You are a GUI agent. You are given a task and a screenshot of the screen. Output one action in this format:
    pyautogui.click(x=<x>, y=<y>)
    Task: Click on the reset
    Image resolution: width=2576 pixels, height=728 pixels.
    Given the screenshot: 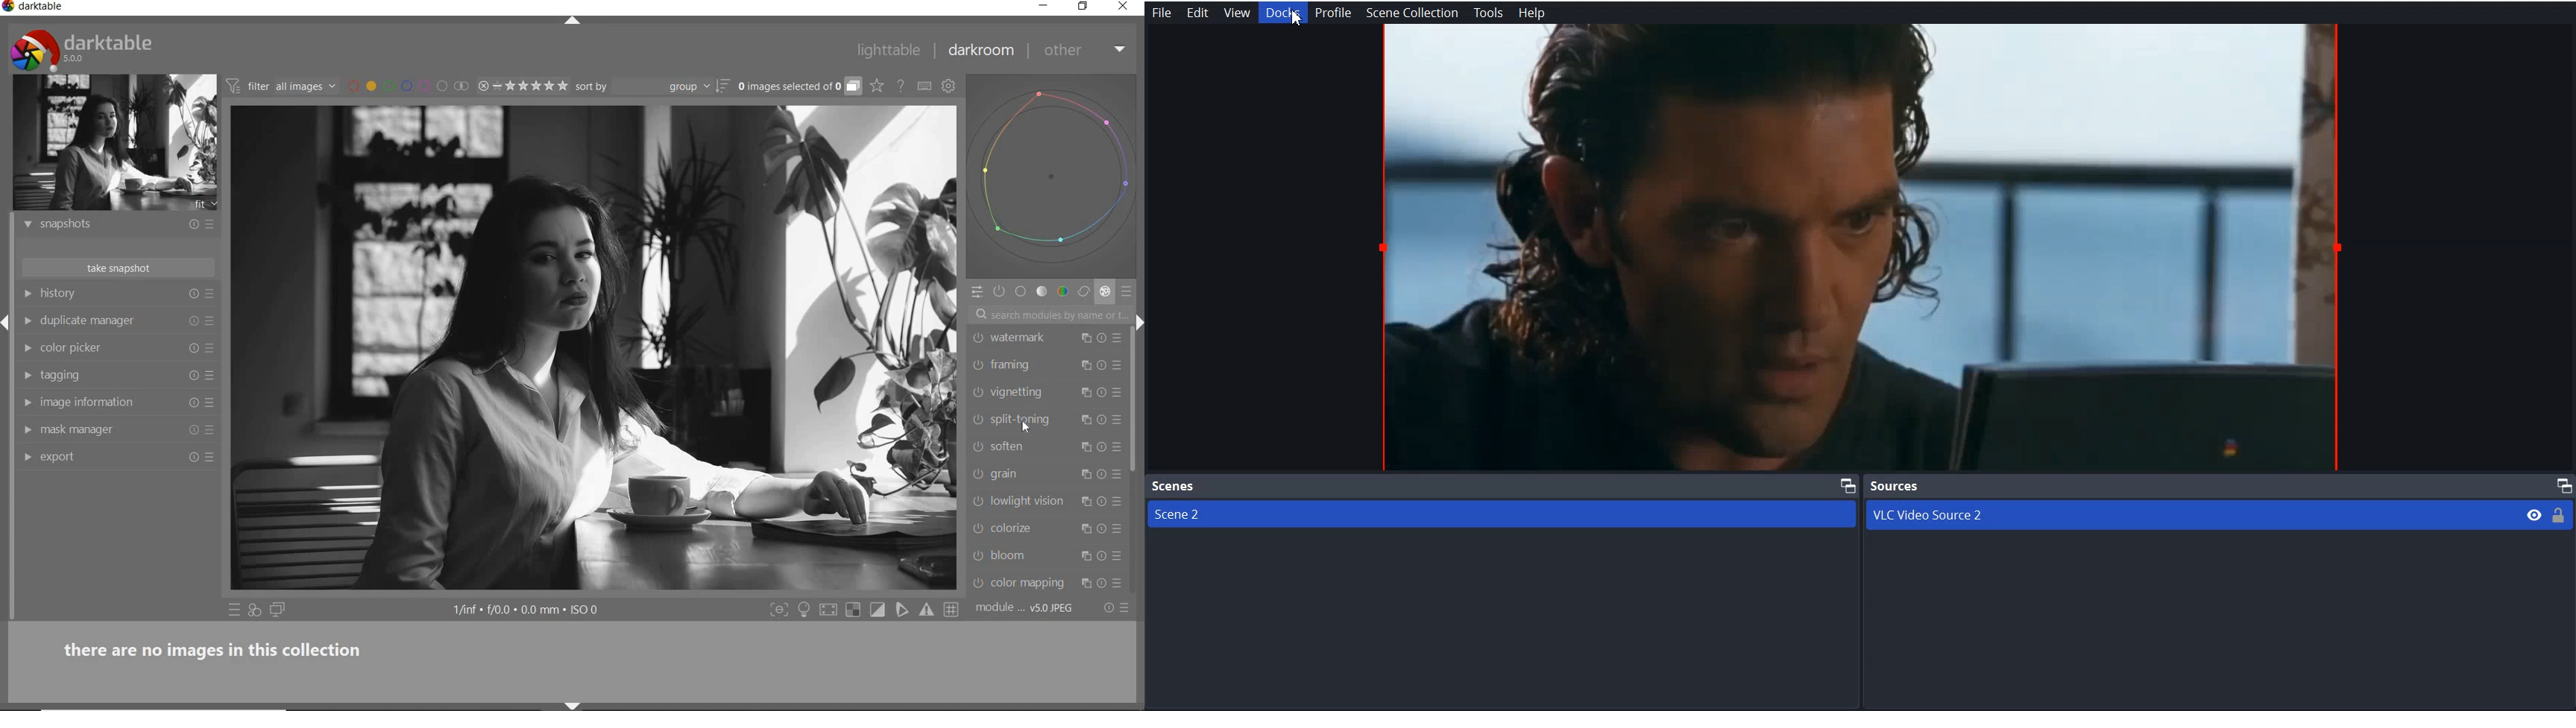 What is the action you would take?
    pyautogui.click(x=1102, y=474)
    